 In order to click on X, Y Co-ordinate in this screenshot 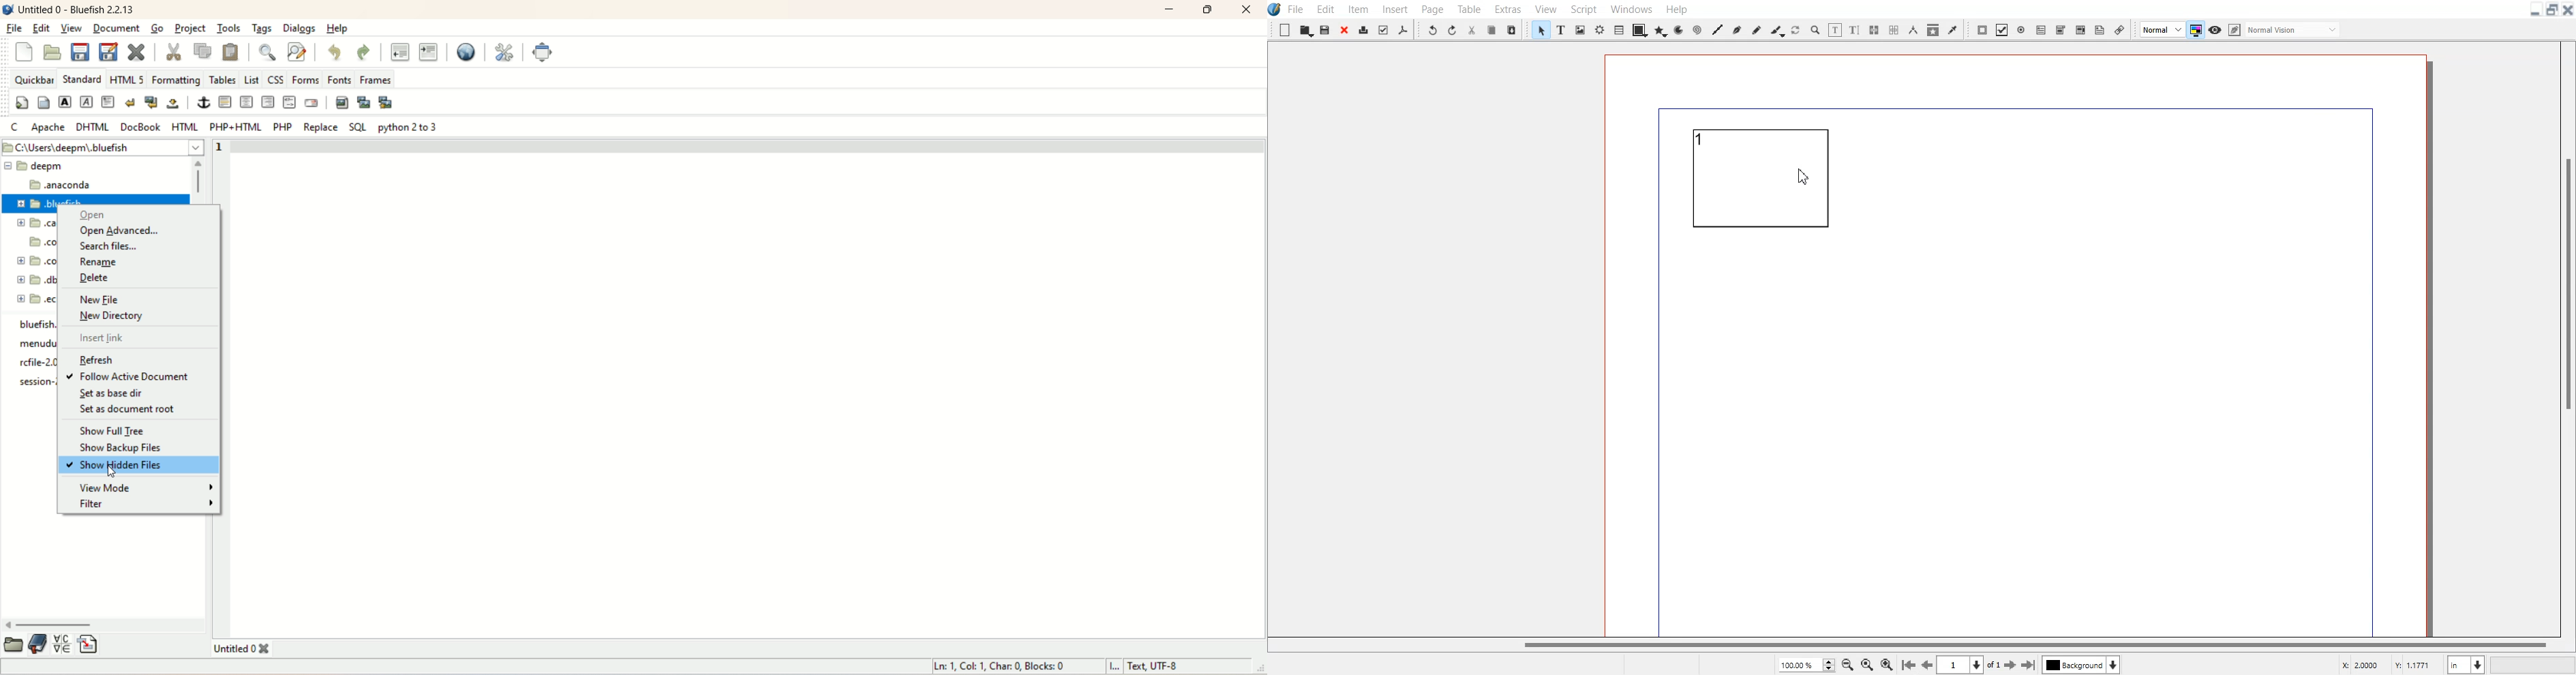, I will do `click(2388, 665)`.